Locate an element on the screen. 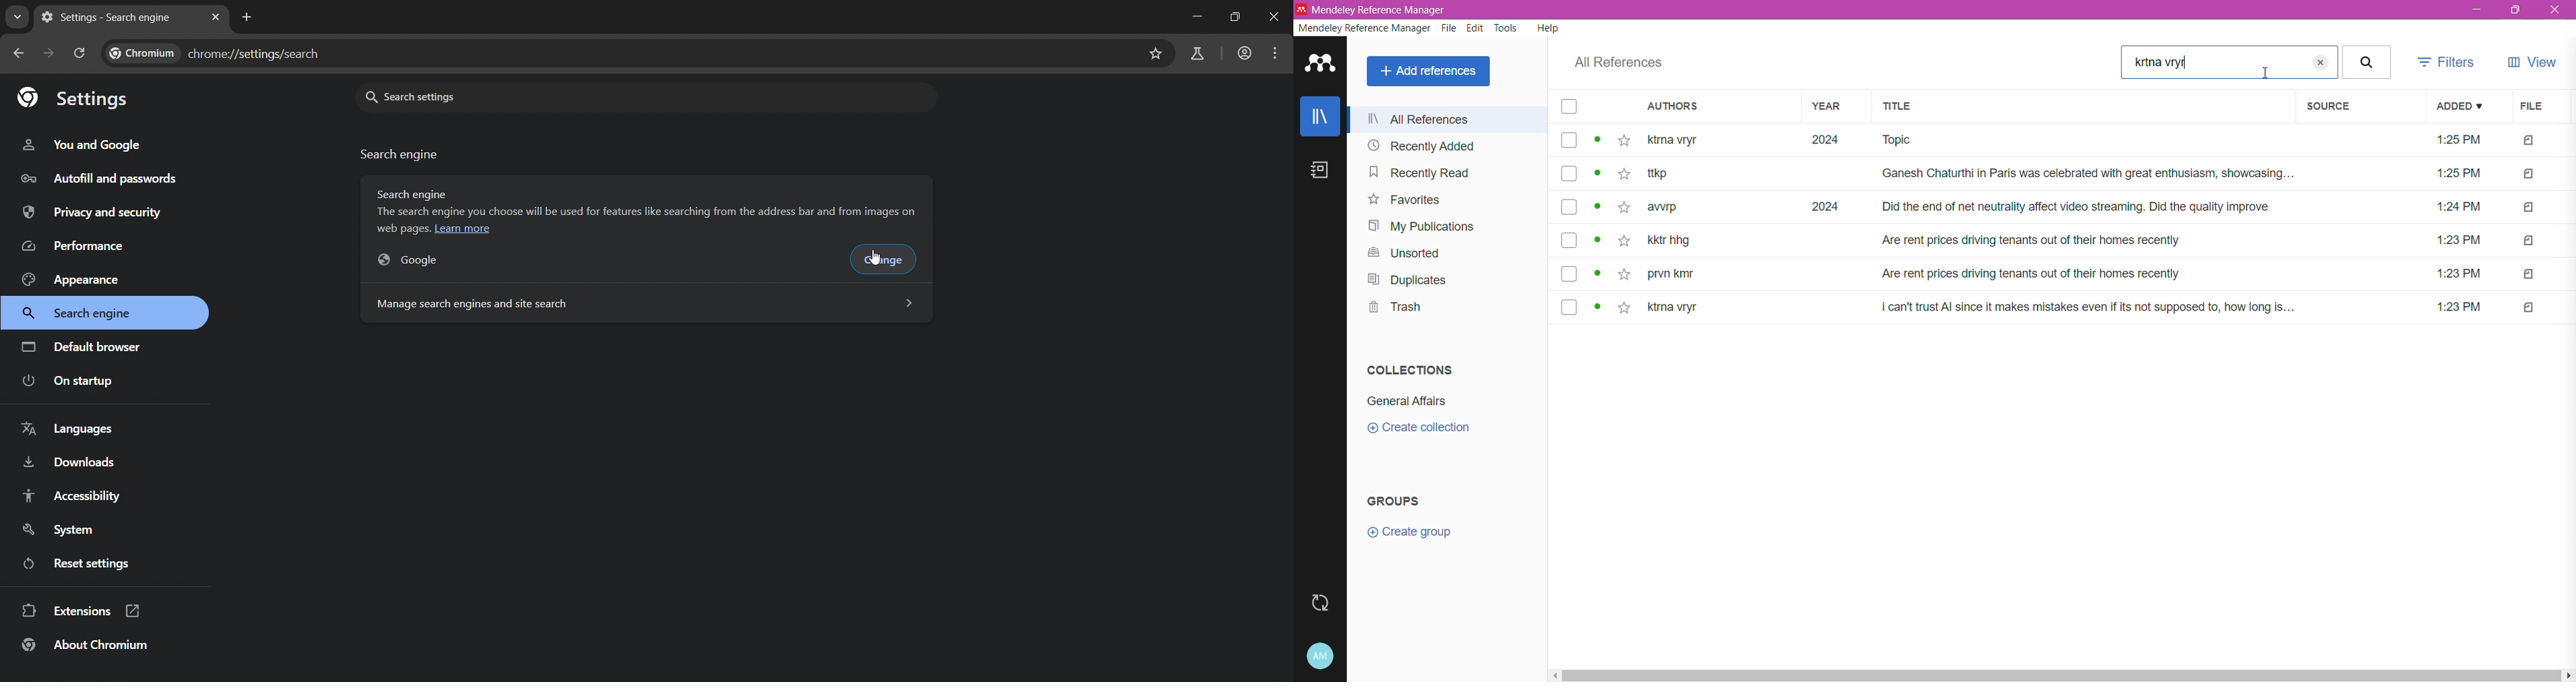 This screenshot has height=700, width=2576. Application Logo is located at coordinates (1321, 67).